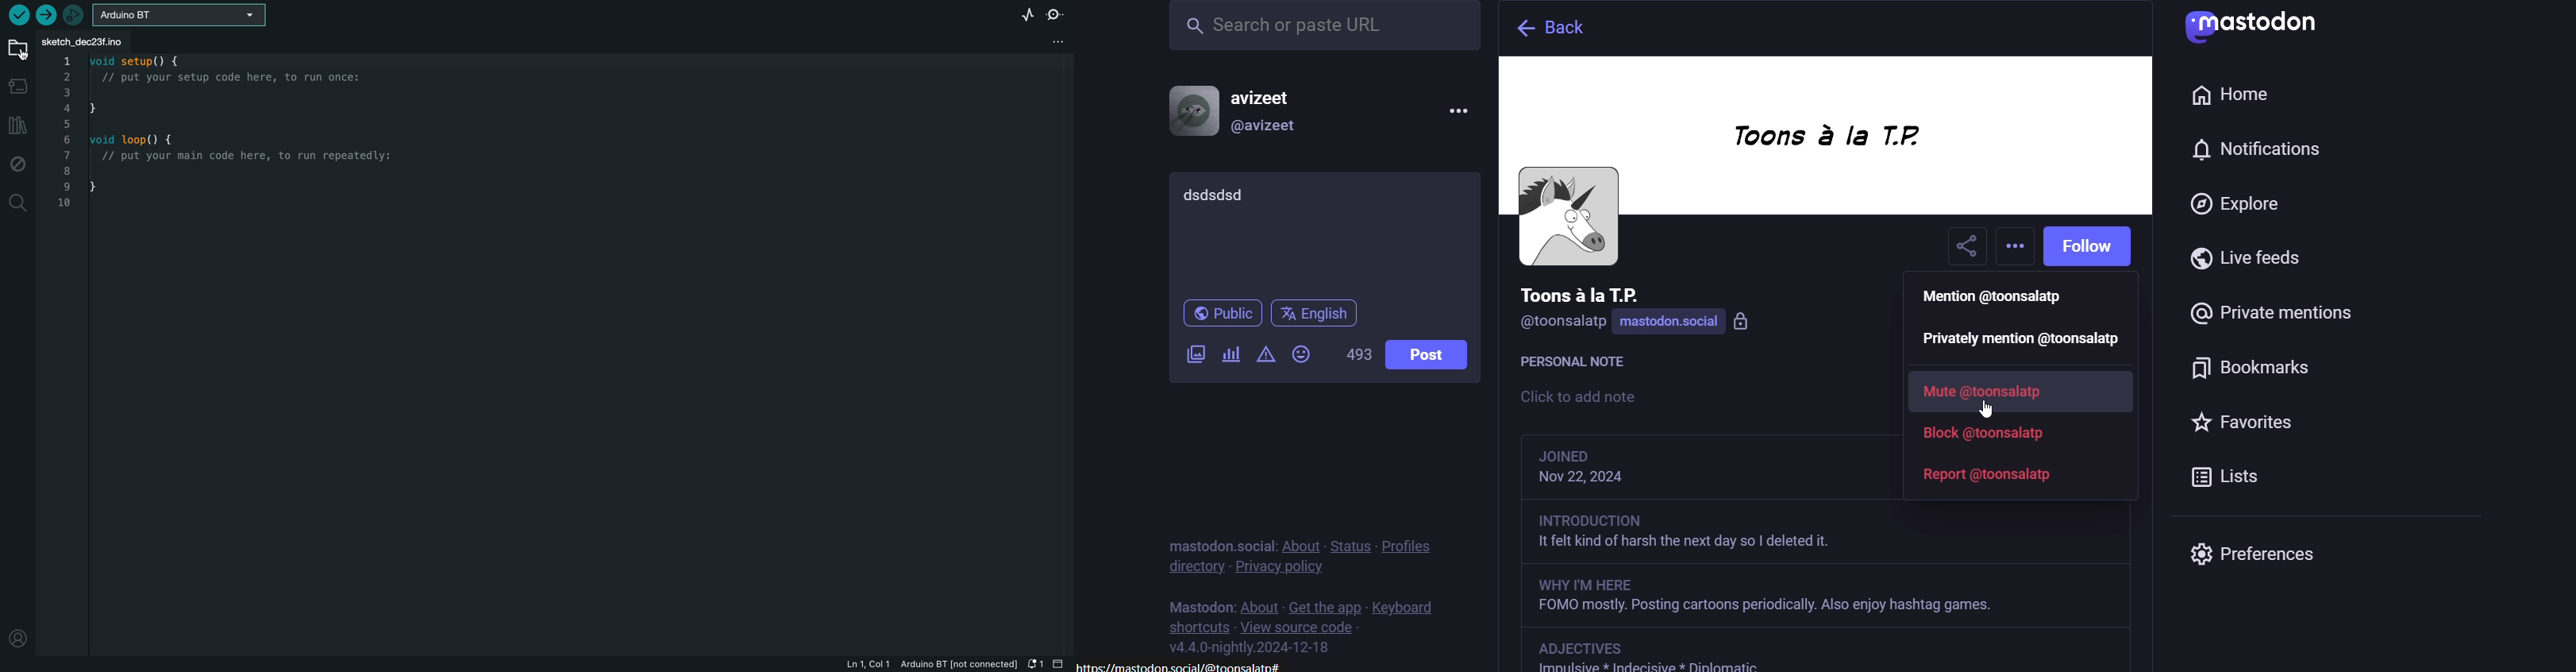  Describe the element at coordinates (1581, 293) in the screenshot. I see `username` at that location.